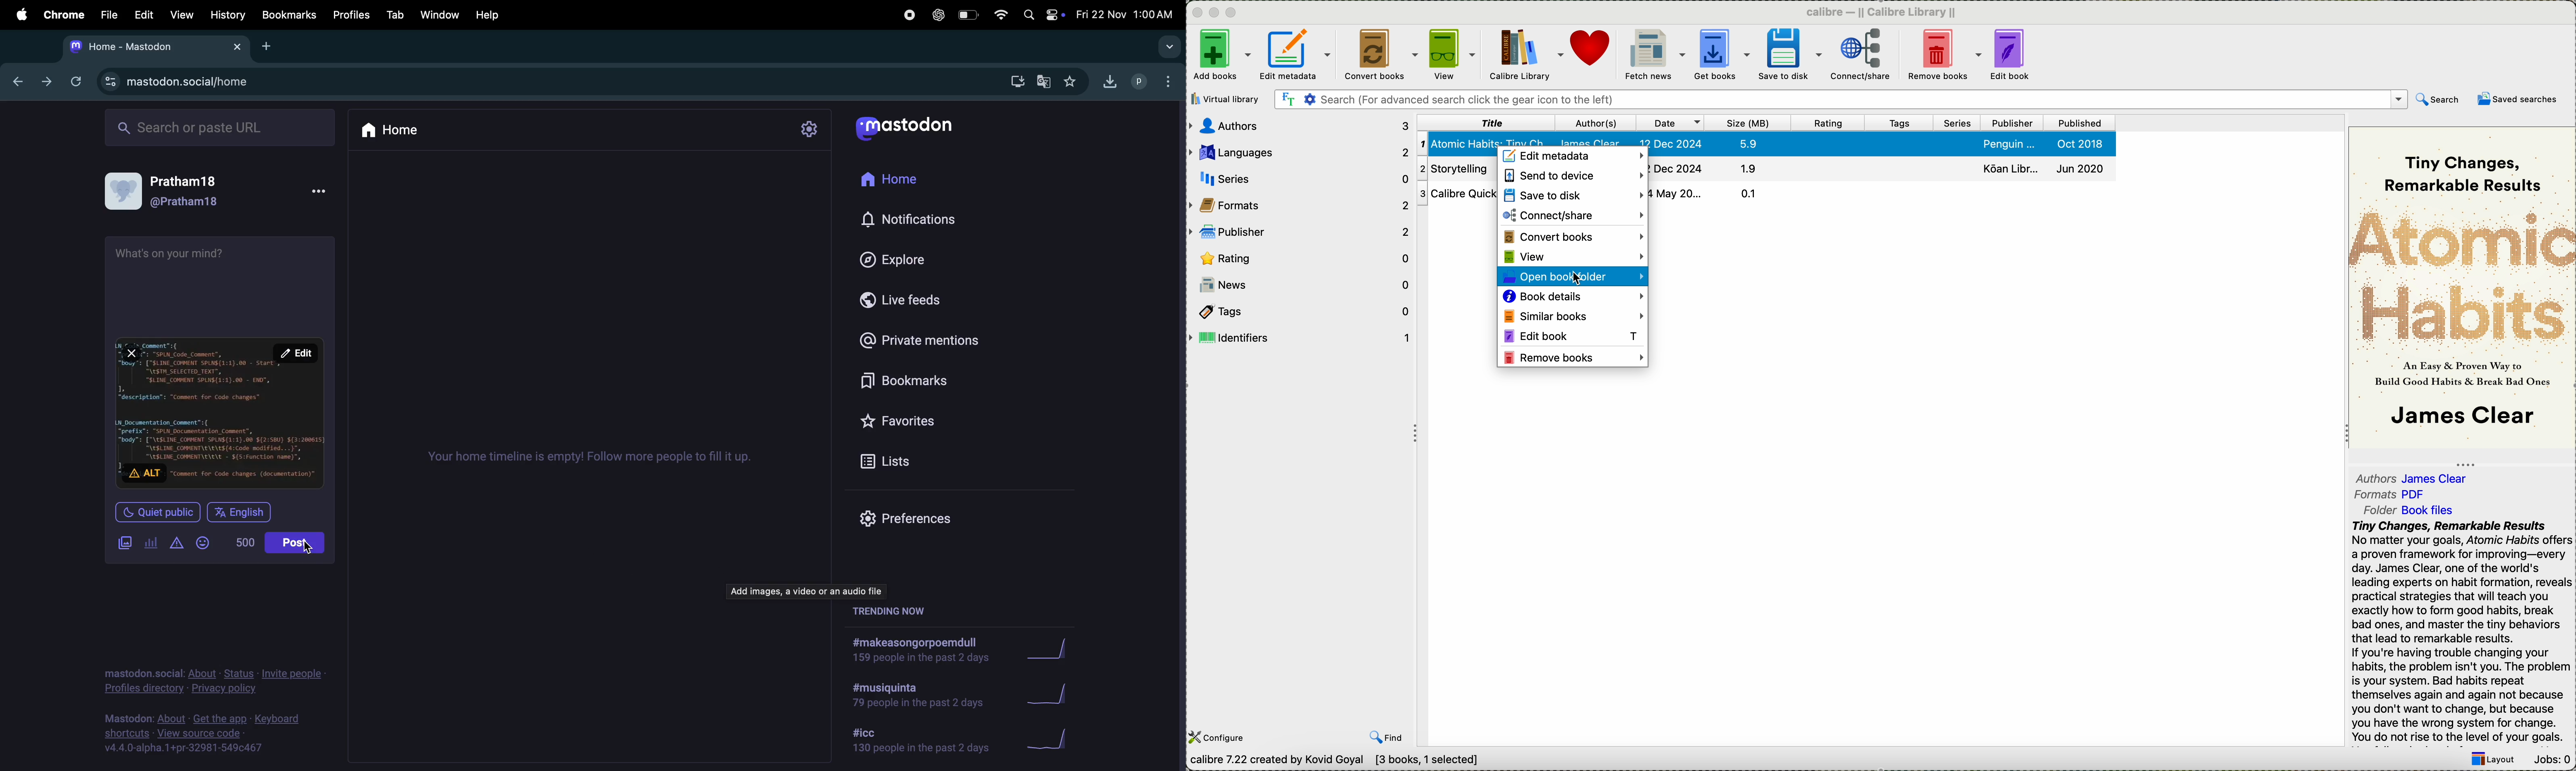 Image resolution: width=2576 pixels, height=784 pixels. Describe the element at coordinates (1049, 736) in the screenshot. I see `graphs` at that location.